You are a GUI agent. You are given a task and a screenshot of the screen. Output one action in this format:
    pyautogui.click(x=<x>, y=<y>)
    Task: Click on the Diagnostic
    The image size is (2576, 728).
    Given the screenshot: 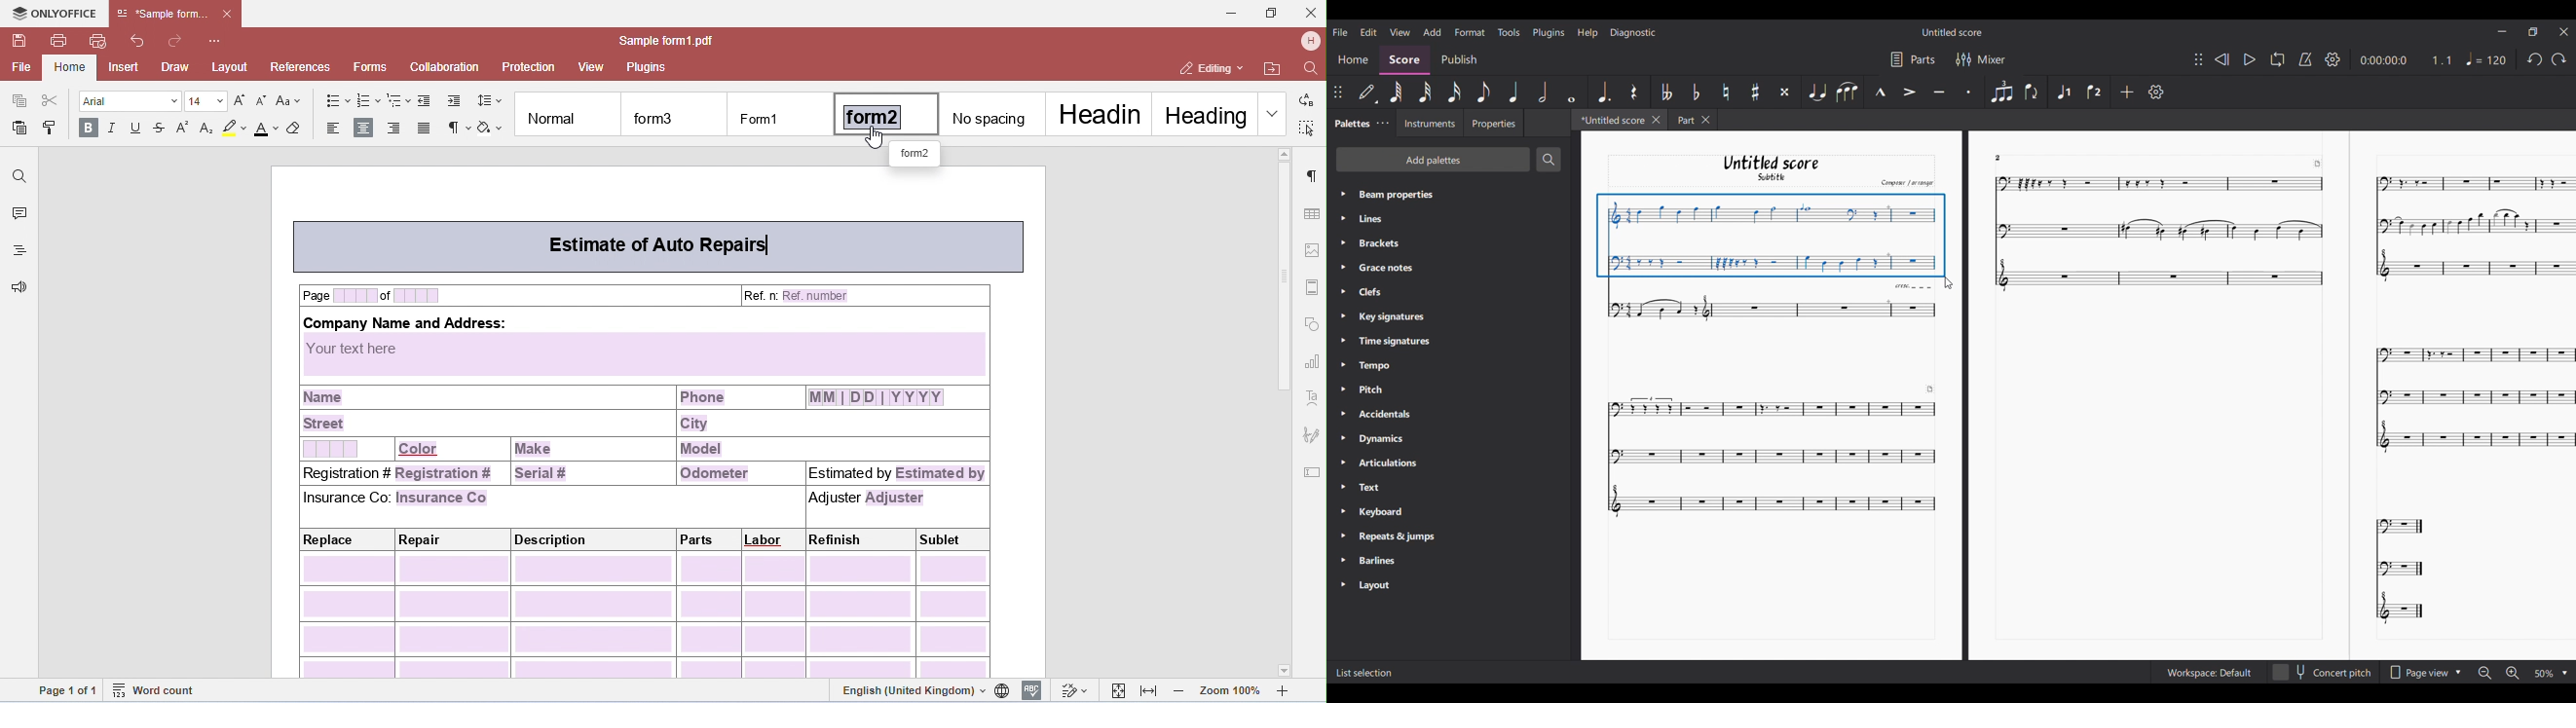 What is the action you would take?
    pyautogui.click(x=1633, y=33)
    